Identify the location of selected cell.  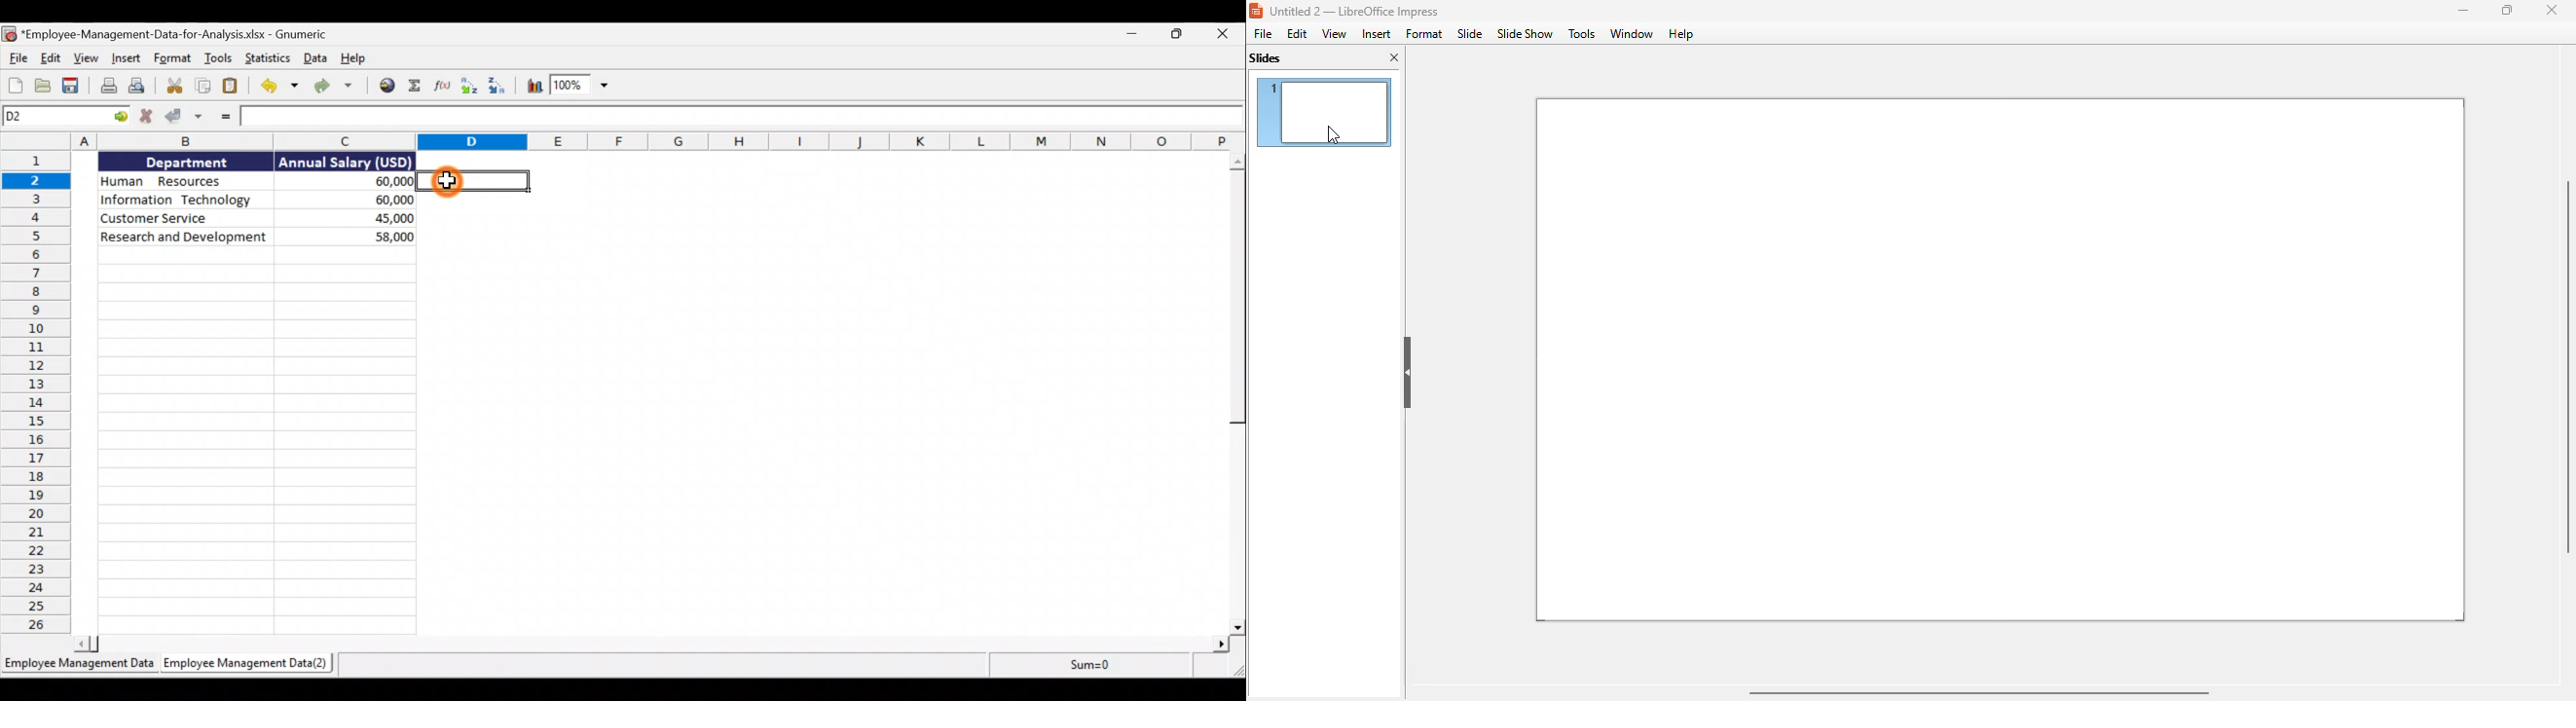
(475, 182).